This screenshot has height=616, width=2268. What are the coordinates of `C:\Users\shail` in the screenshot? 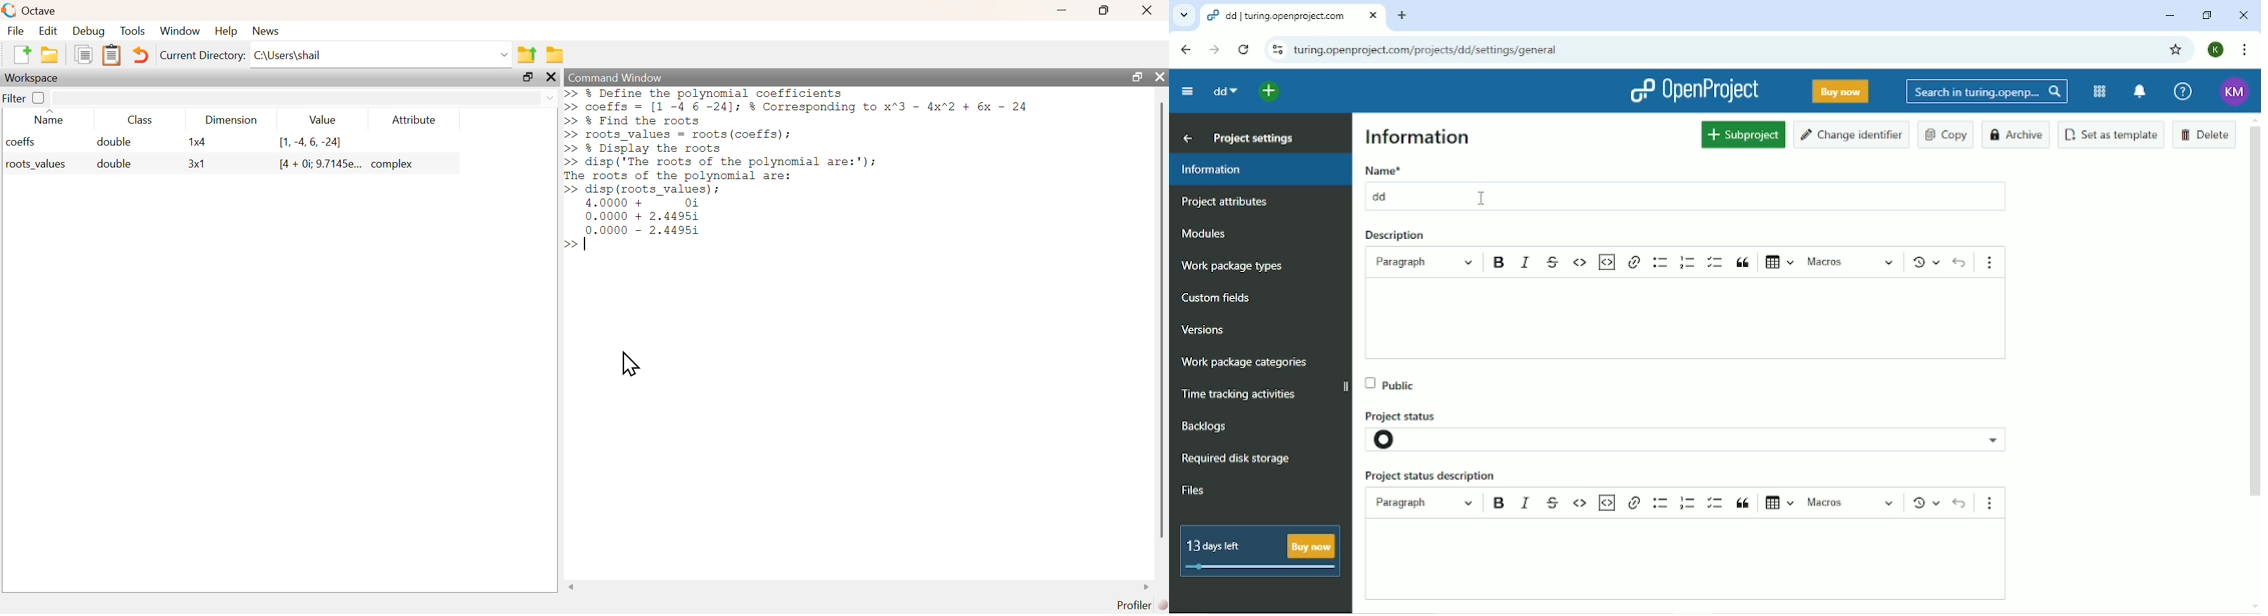 It's located at (288, 55).